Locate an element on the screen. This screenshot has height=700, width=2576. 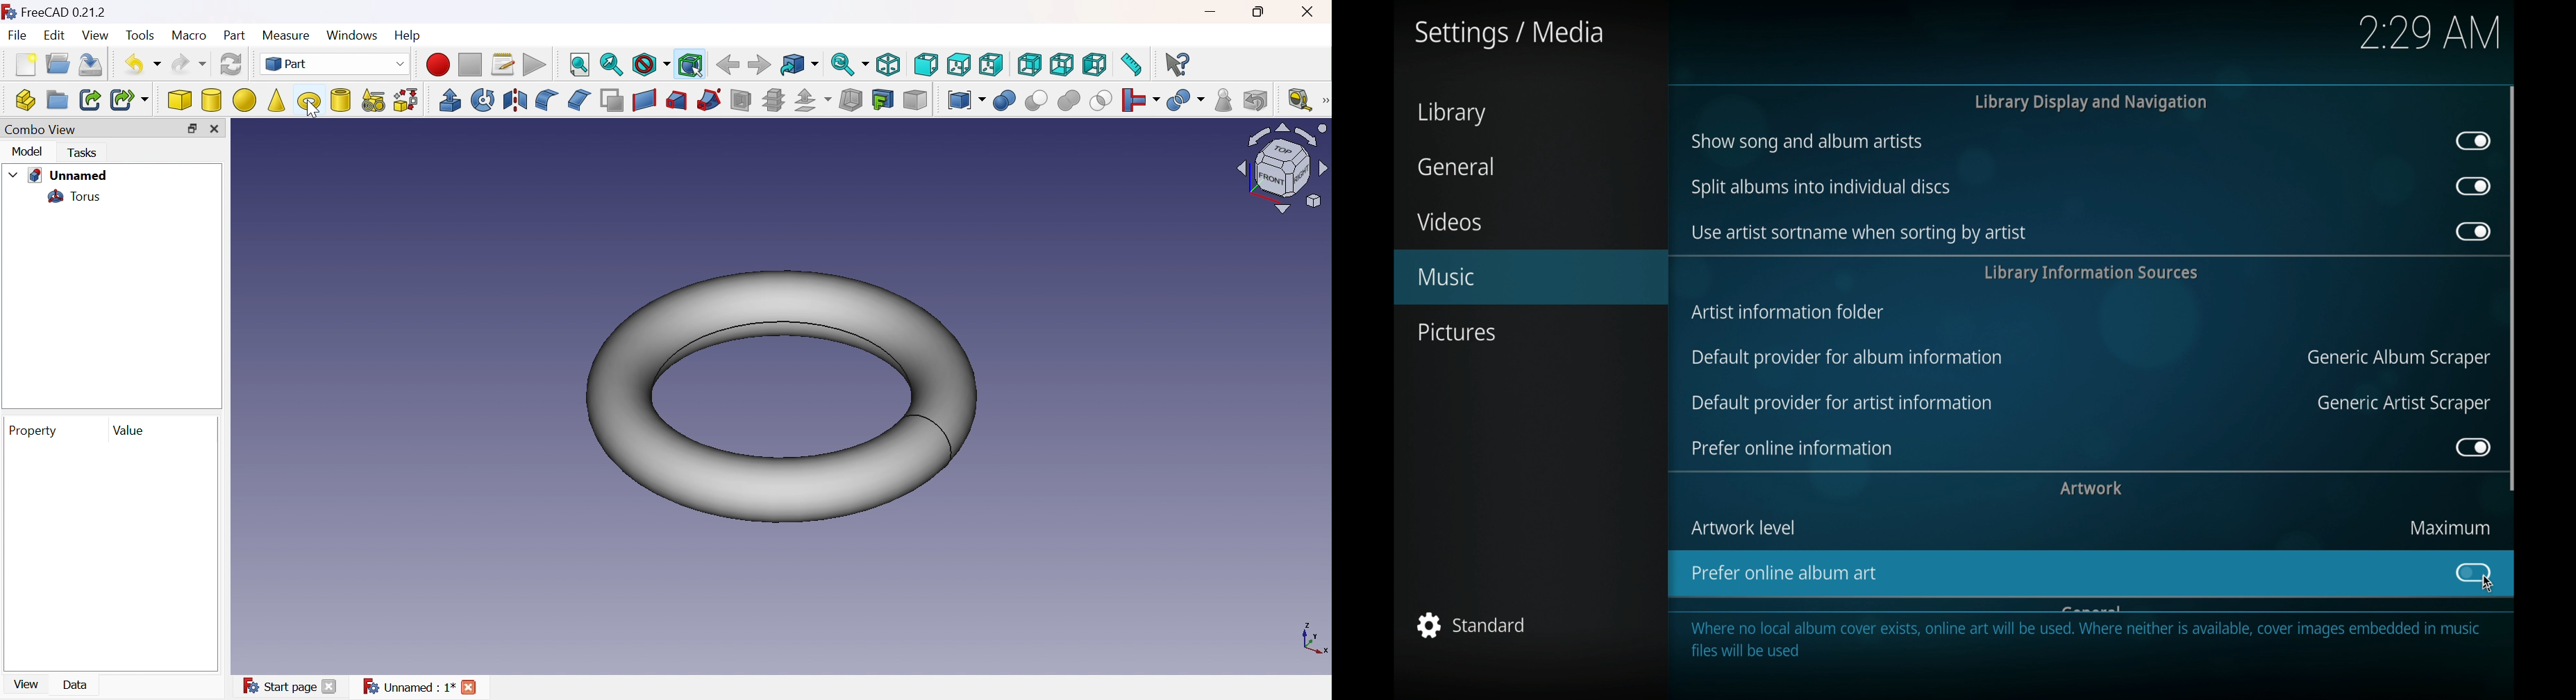
music  is located at coordinates (1530, 277).